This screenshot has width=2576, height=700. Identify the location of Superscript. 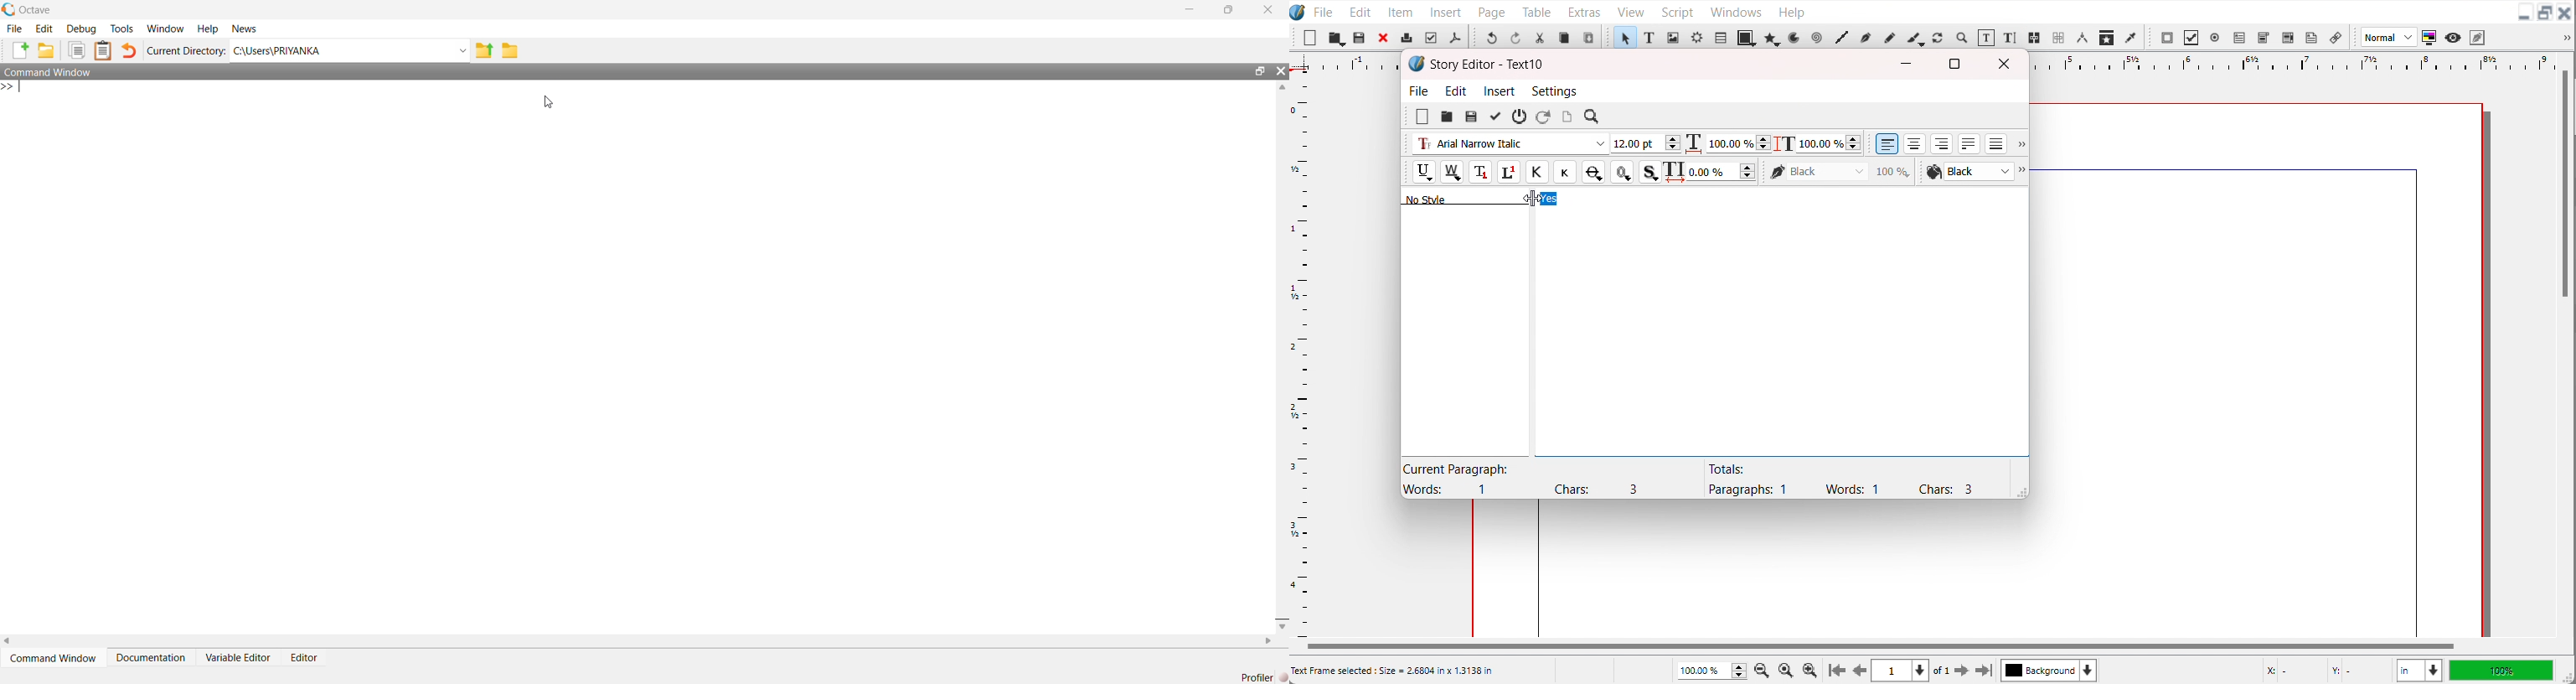
(1510, 173).